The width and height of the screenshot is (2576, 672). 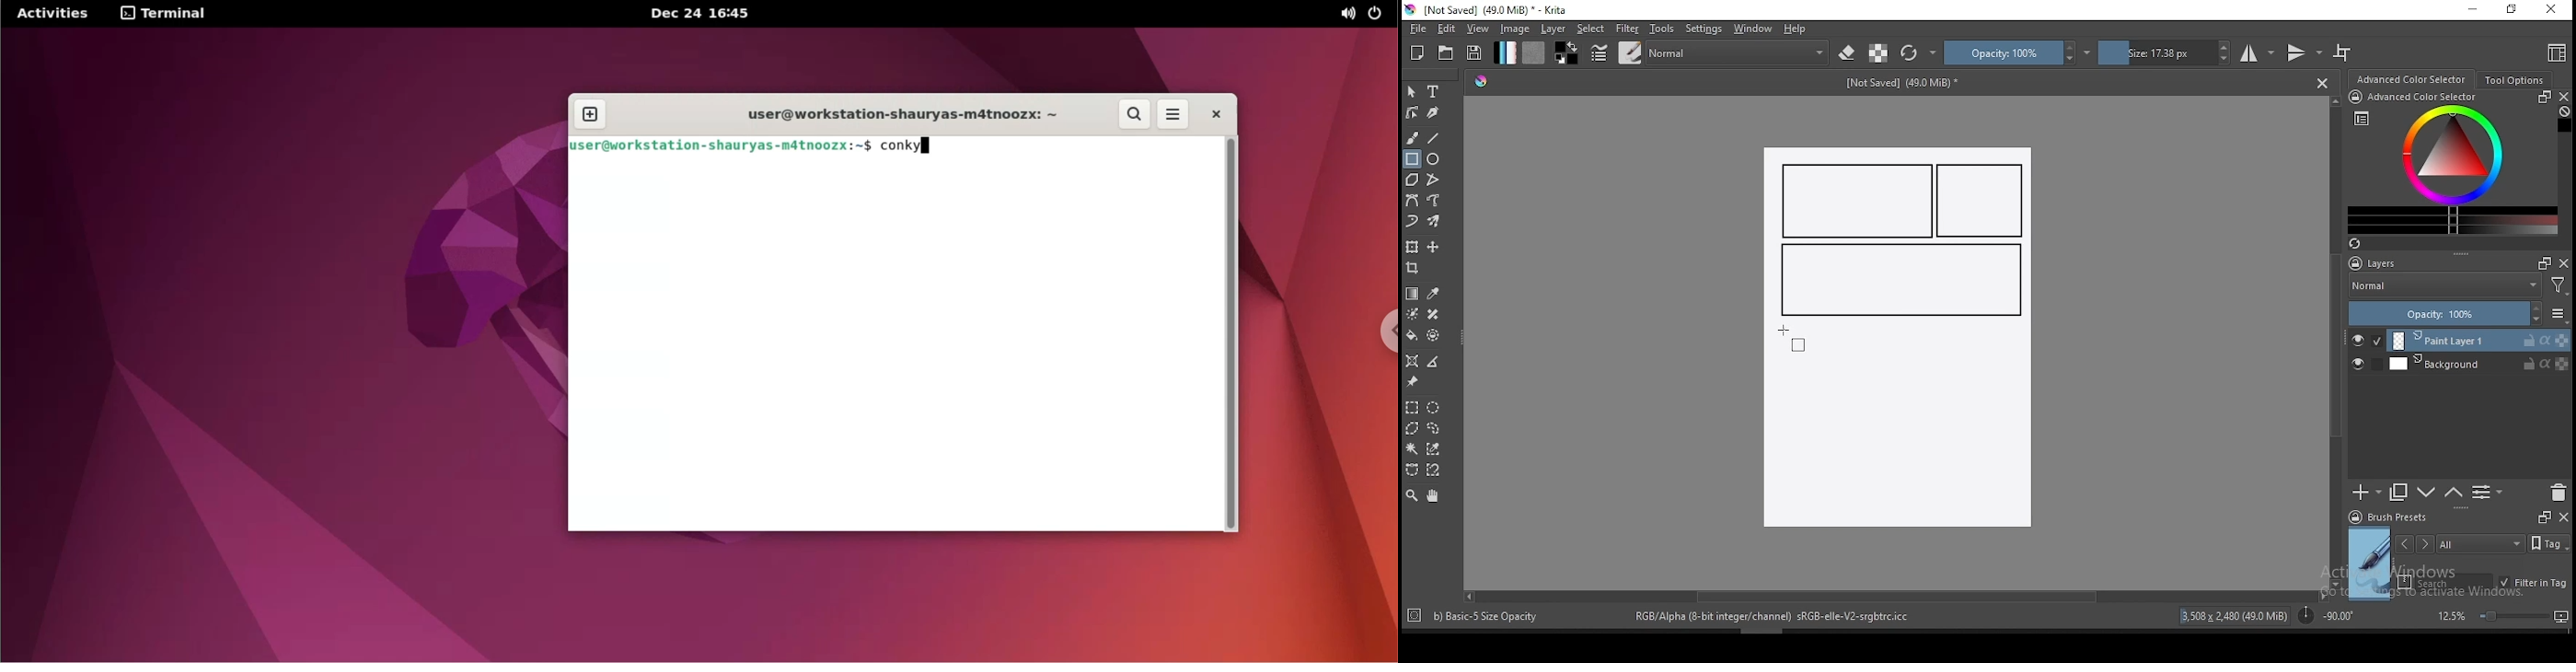 I want to click on measure distance between two points, so click(x=1434, y=363).